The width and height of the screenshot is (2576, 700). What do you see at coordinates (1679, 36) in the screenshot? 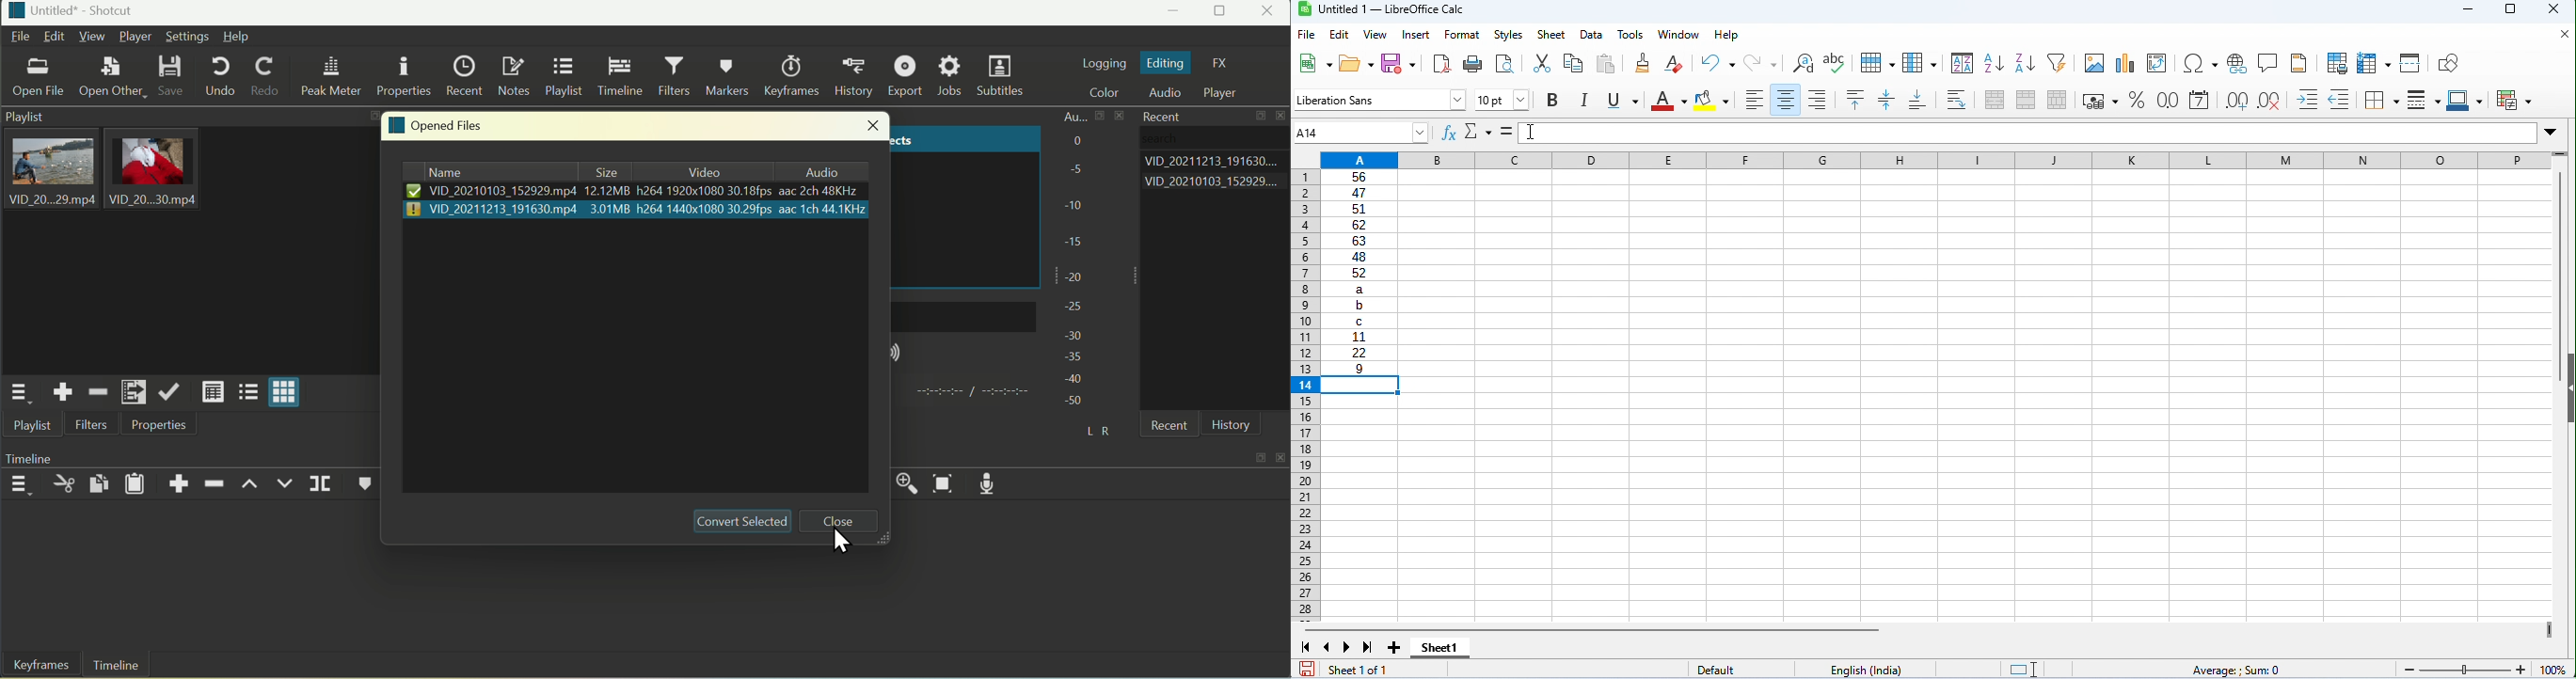
I see `window` at bounding box center [1679, 36].